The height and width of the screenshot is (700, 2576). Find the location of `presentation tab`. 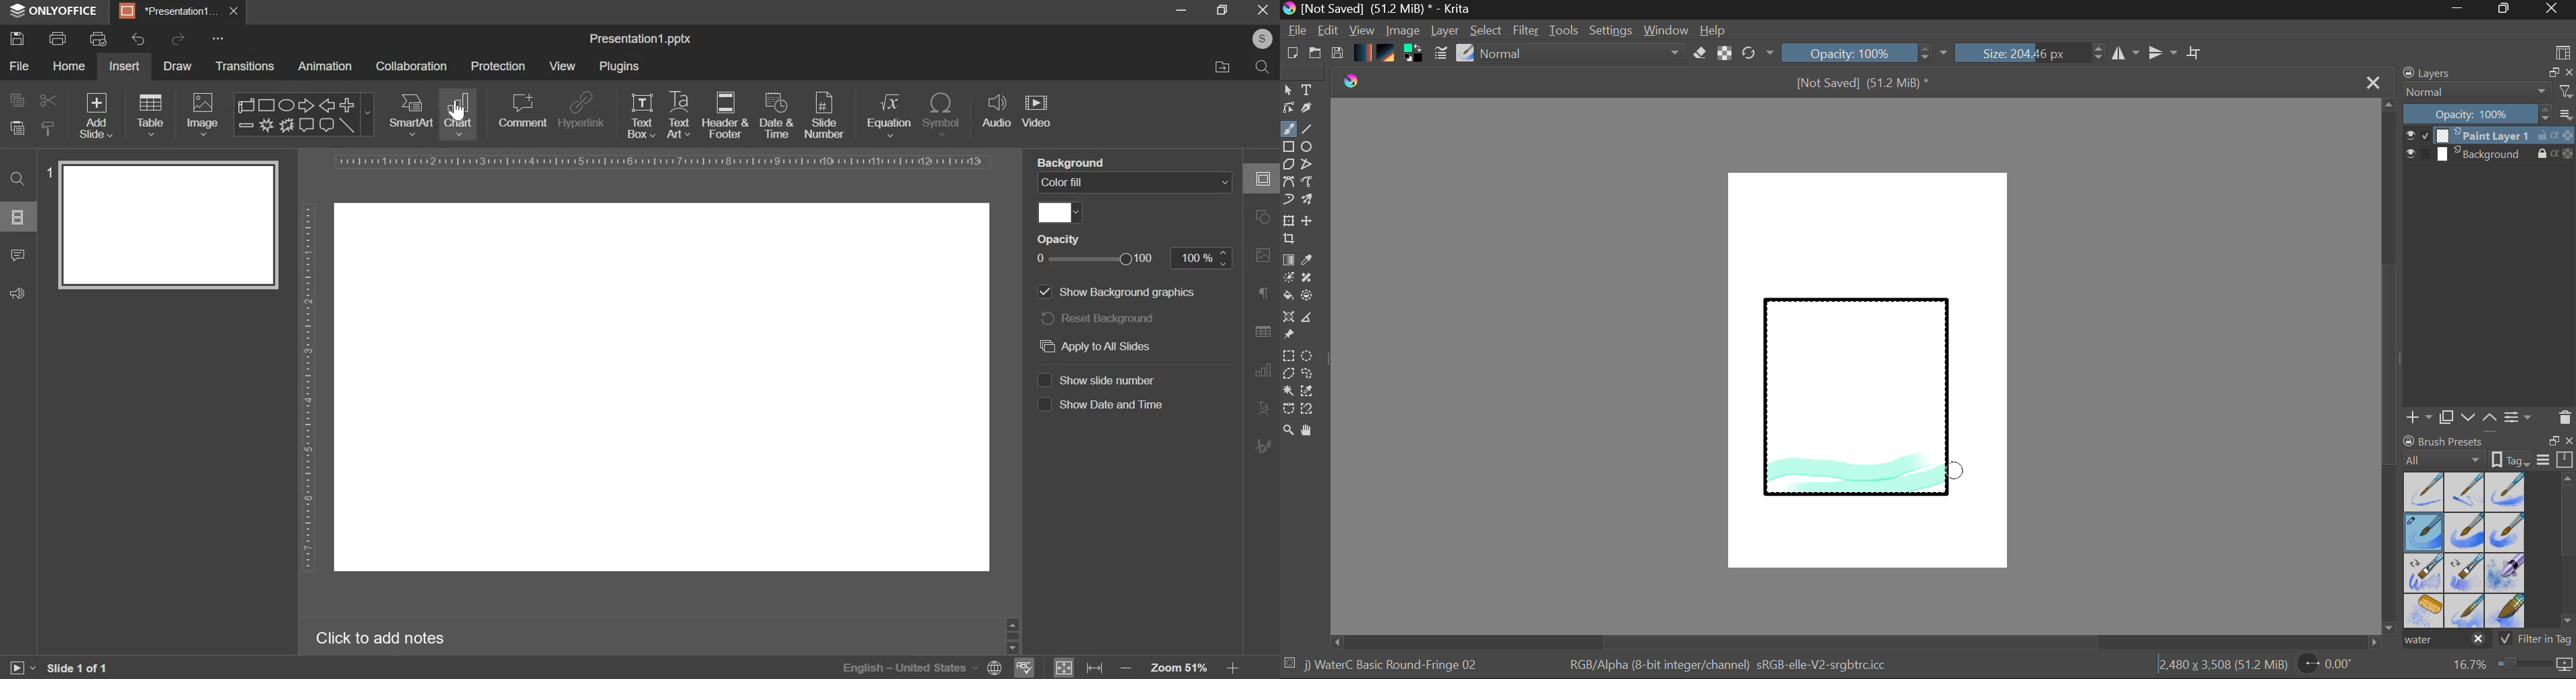

presentation tab is located at coordinates (170, 11).